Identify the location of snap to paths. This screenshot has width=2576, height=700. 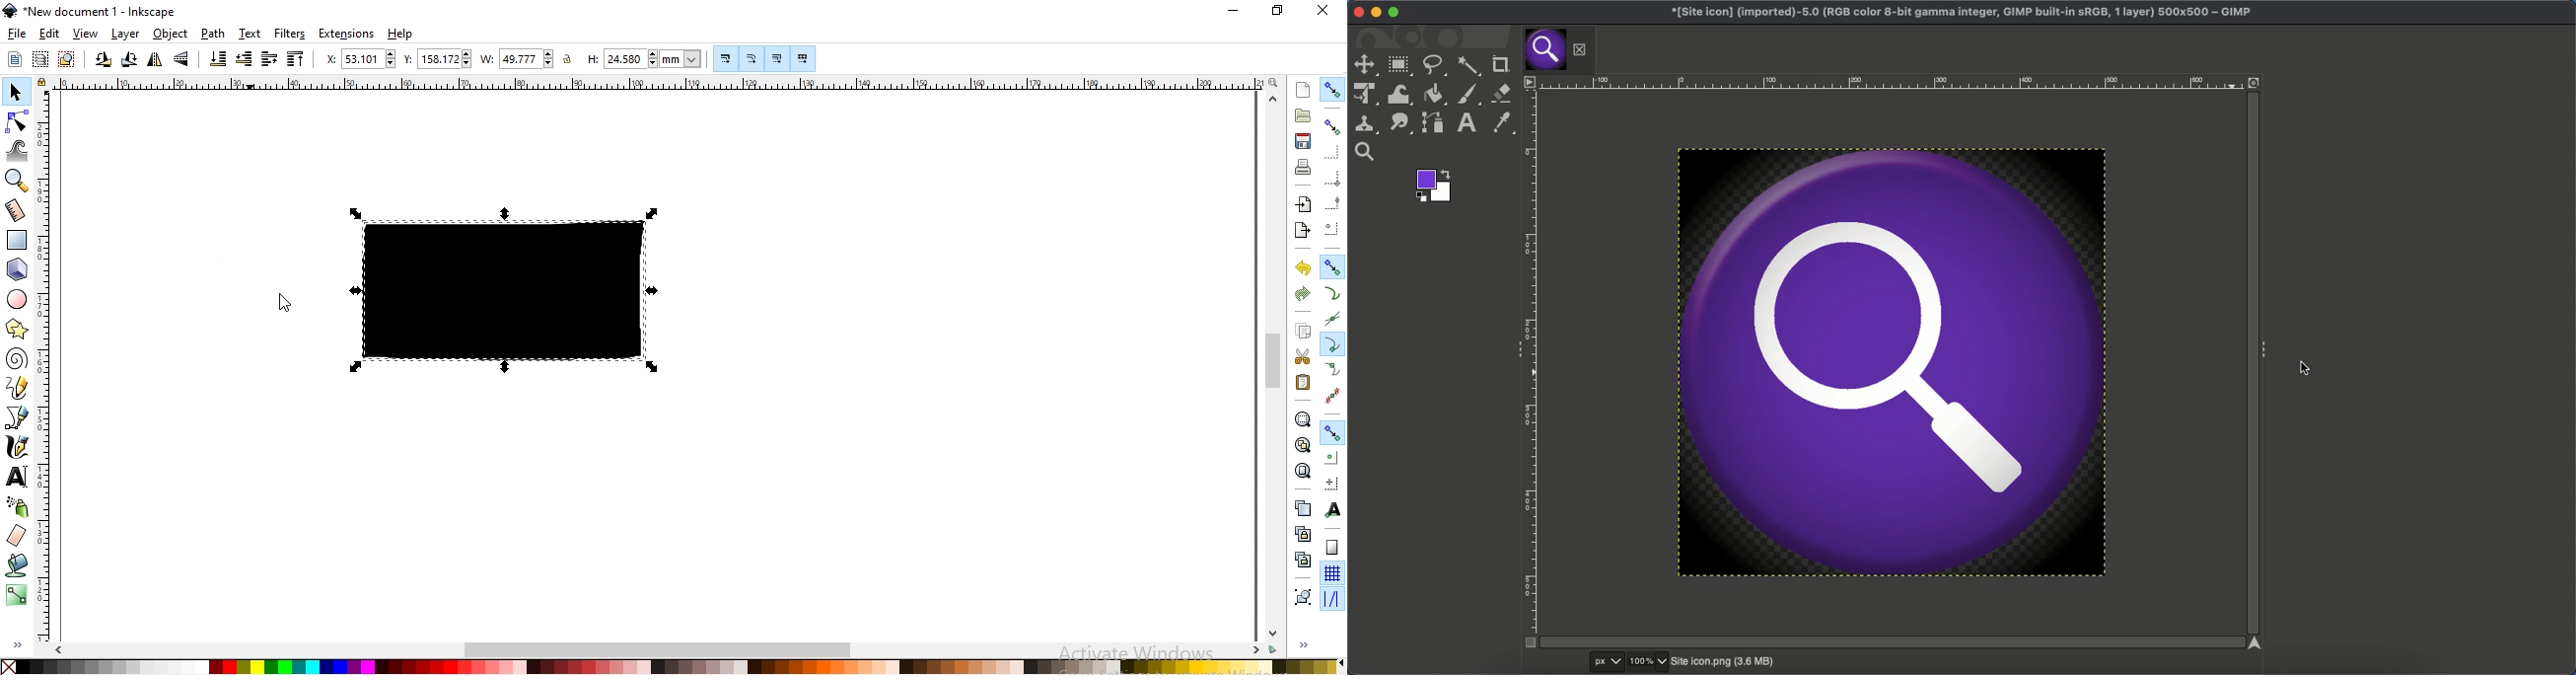
(1333, 293).